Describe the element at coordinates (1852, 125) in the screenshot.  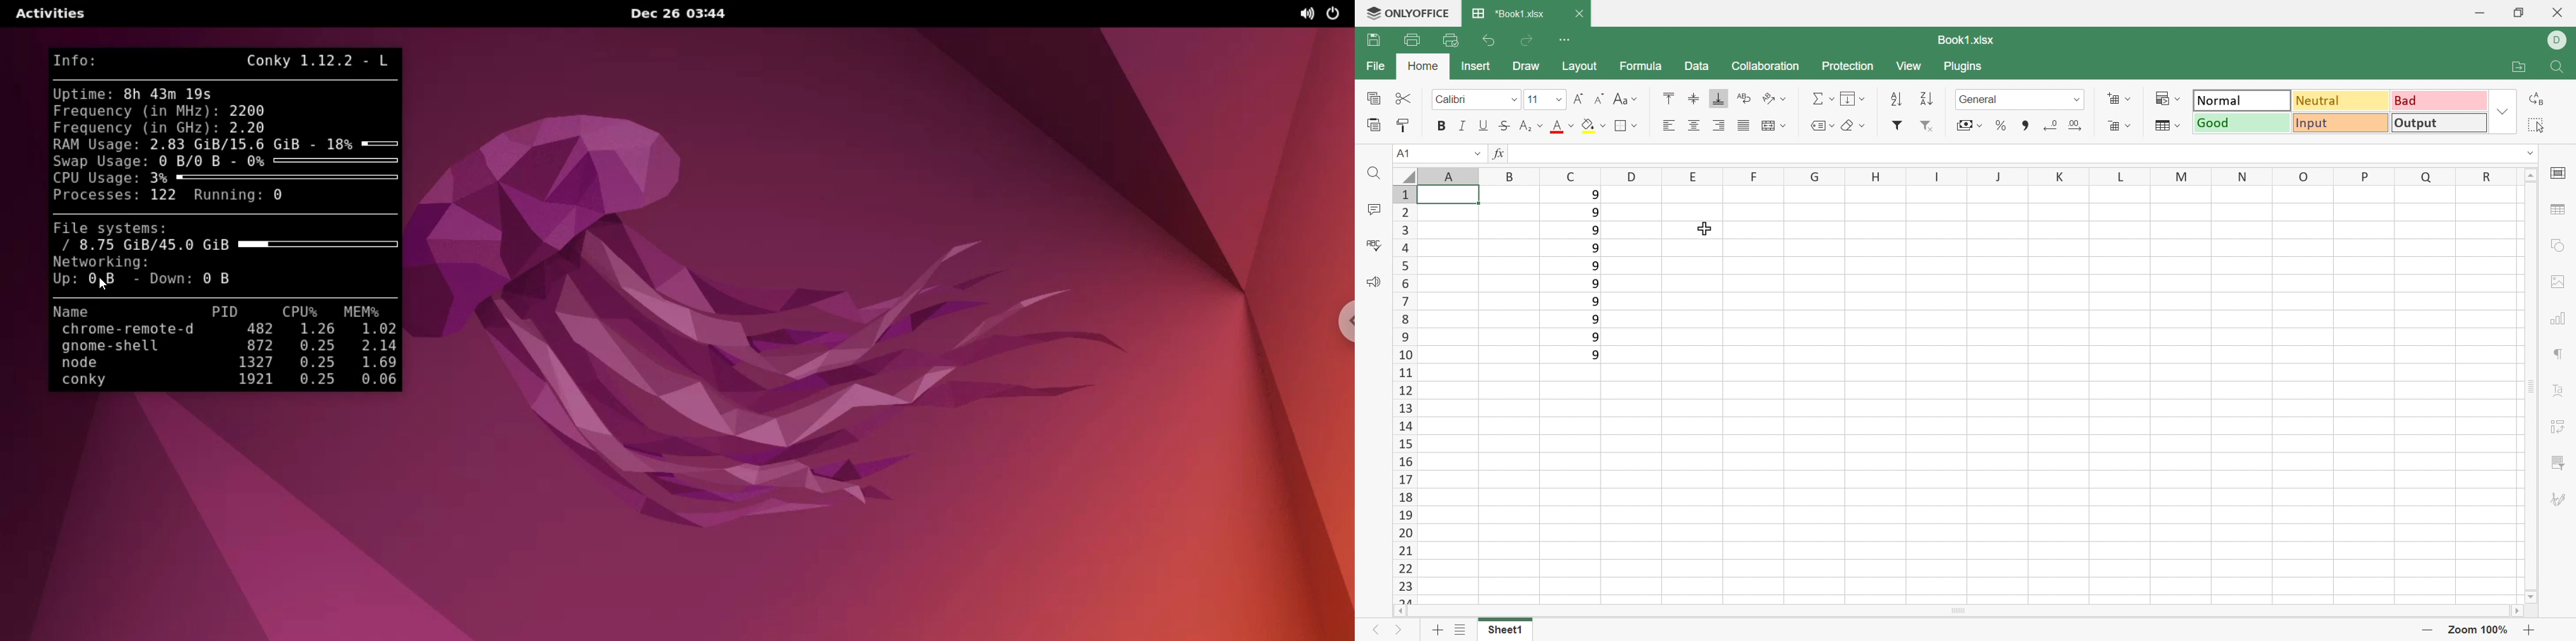
I see `                                                                                                                                                                                                                                                                                                                                                                                                                                                                                                                                                                                    ` at that location.